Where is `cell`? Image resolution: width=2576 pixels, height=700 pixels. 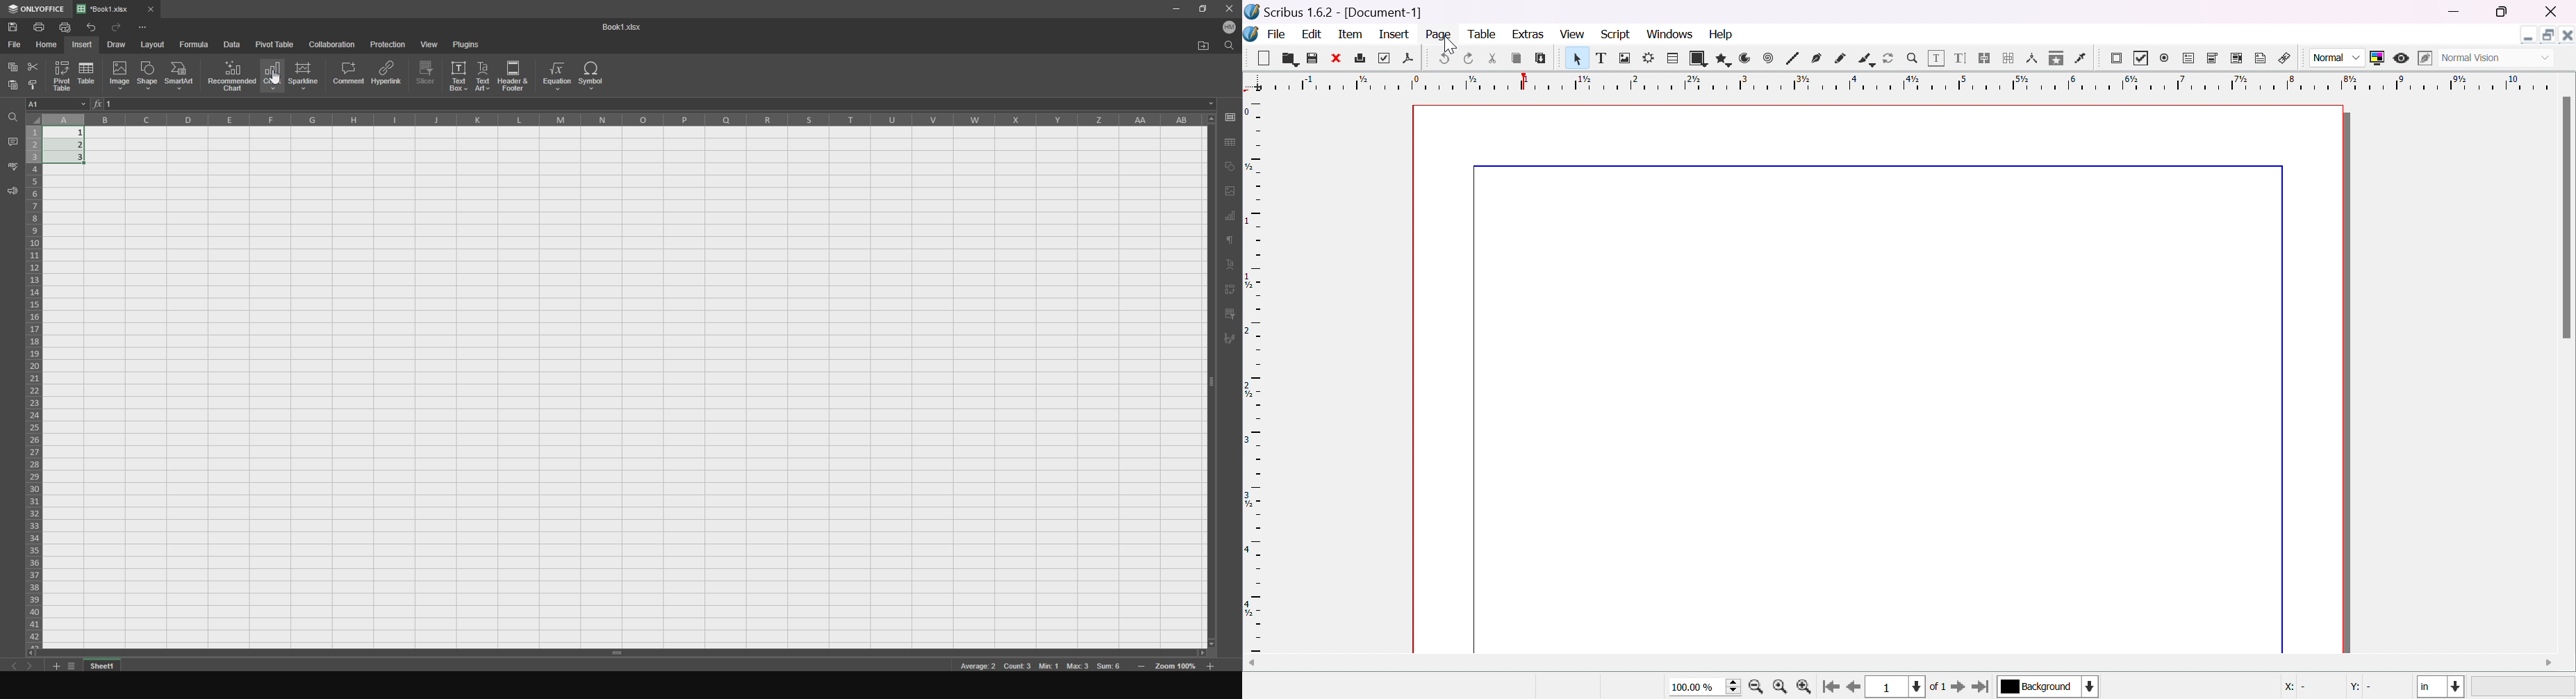 cell is located at coordinates (58, 104).